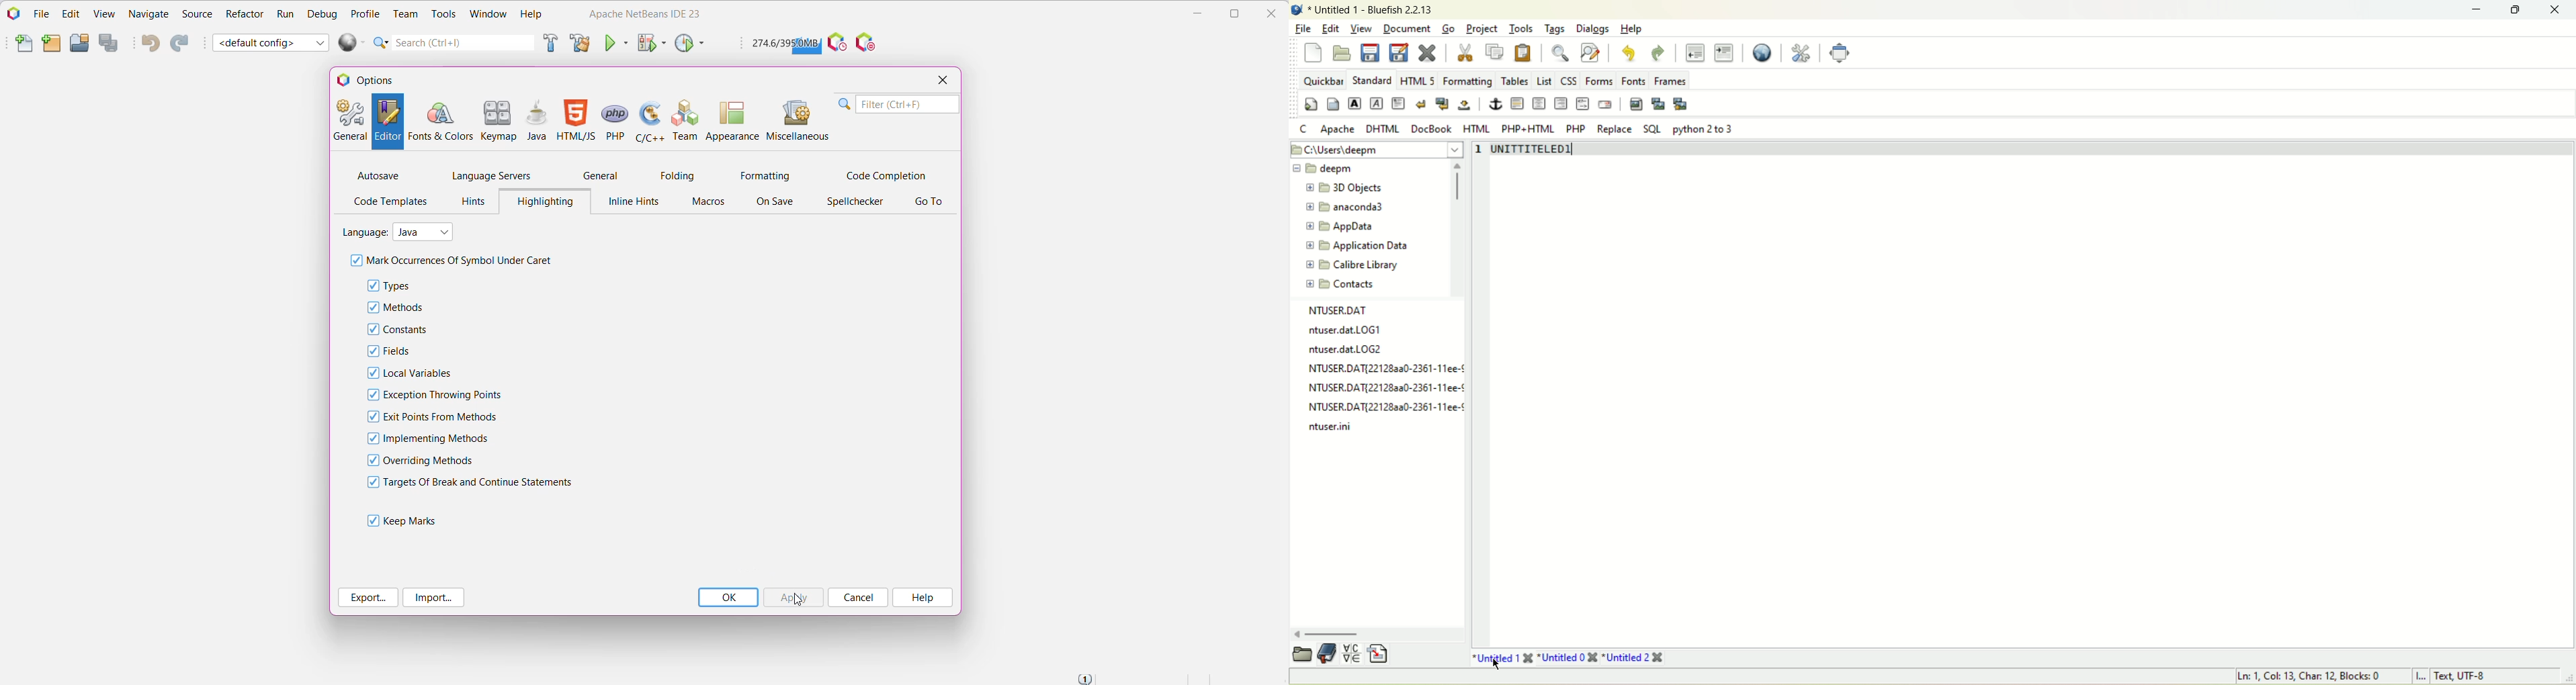  Describe the element at coordinates (1442, 104) in the screenshot. I see `break and clear` at that location.